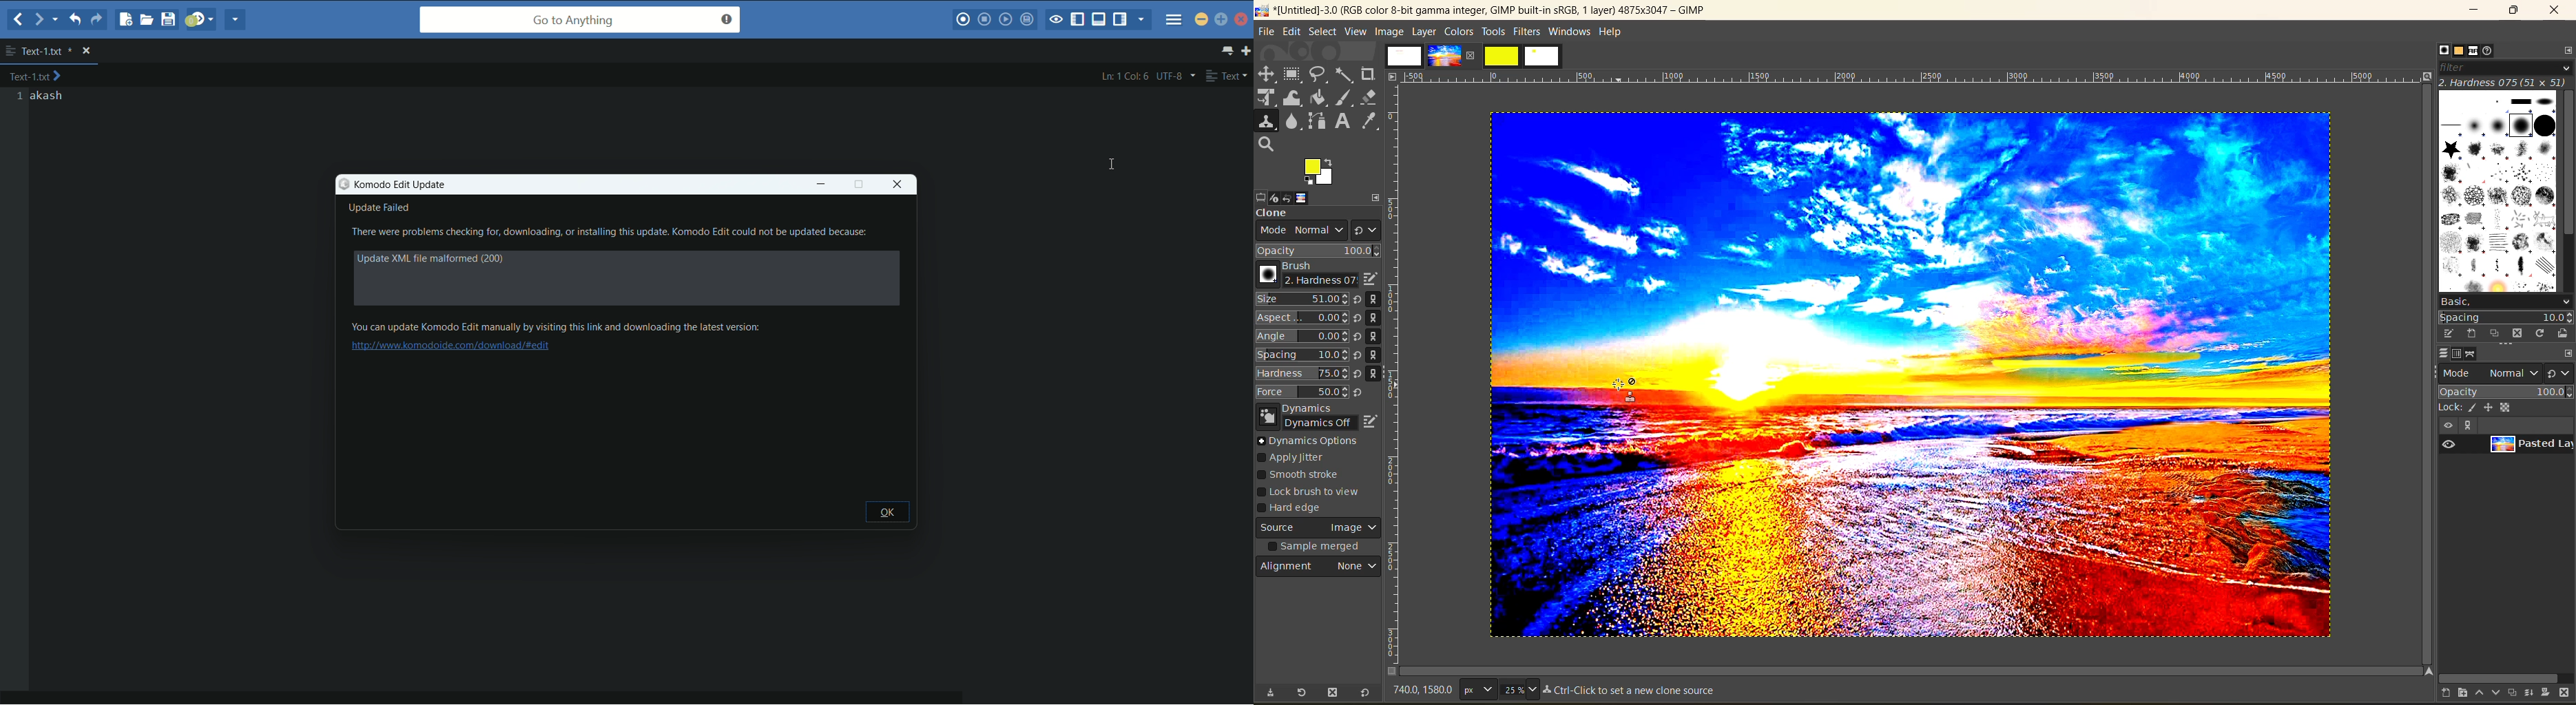  Describe the element at coordinates (2491, 407) in the screenshot. I see `position` at that location.